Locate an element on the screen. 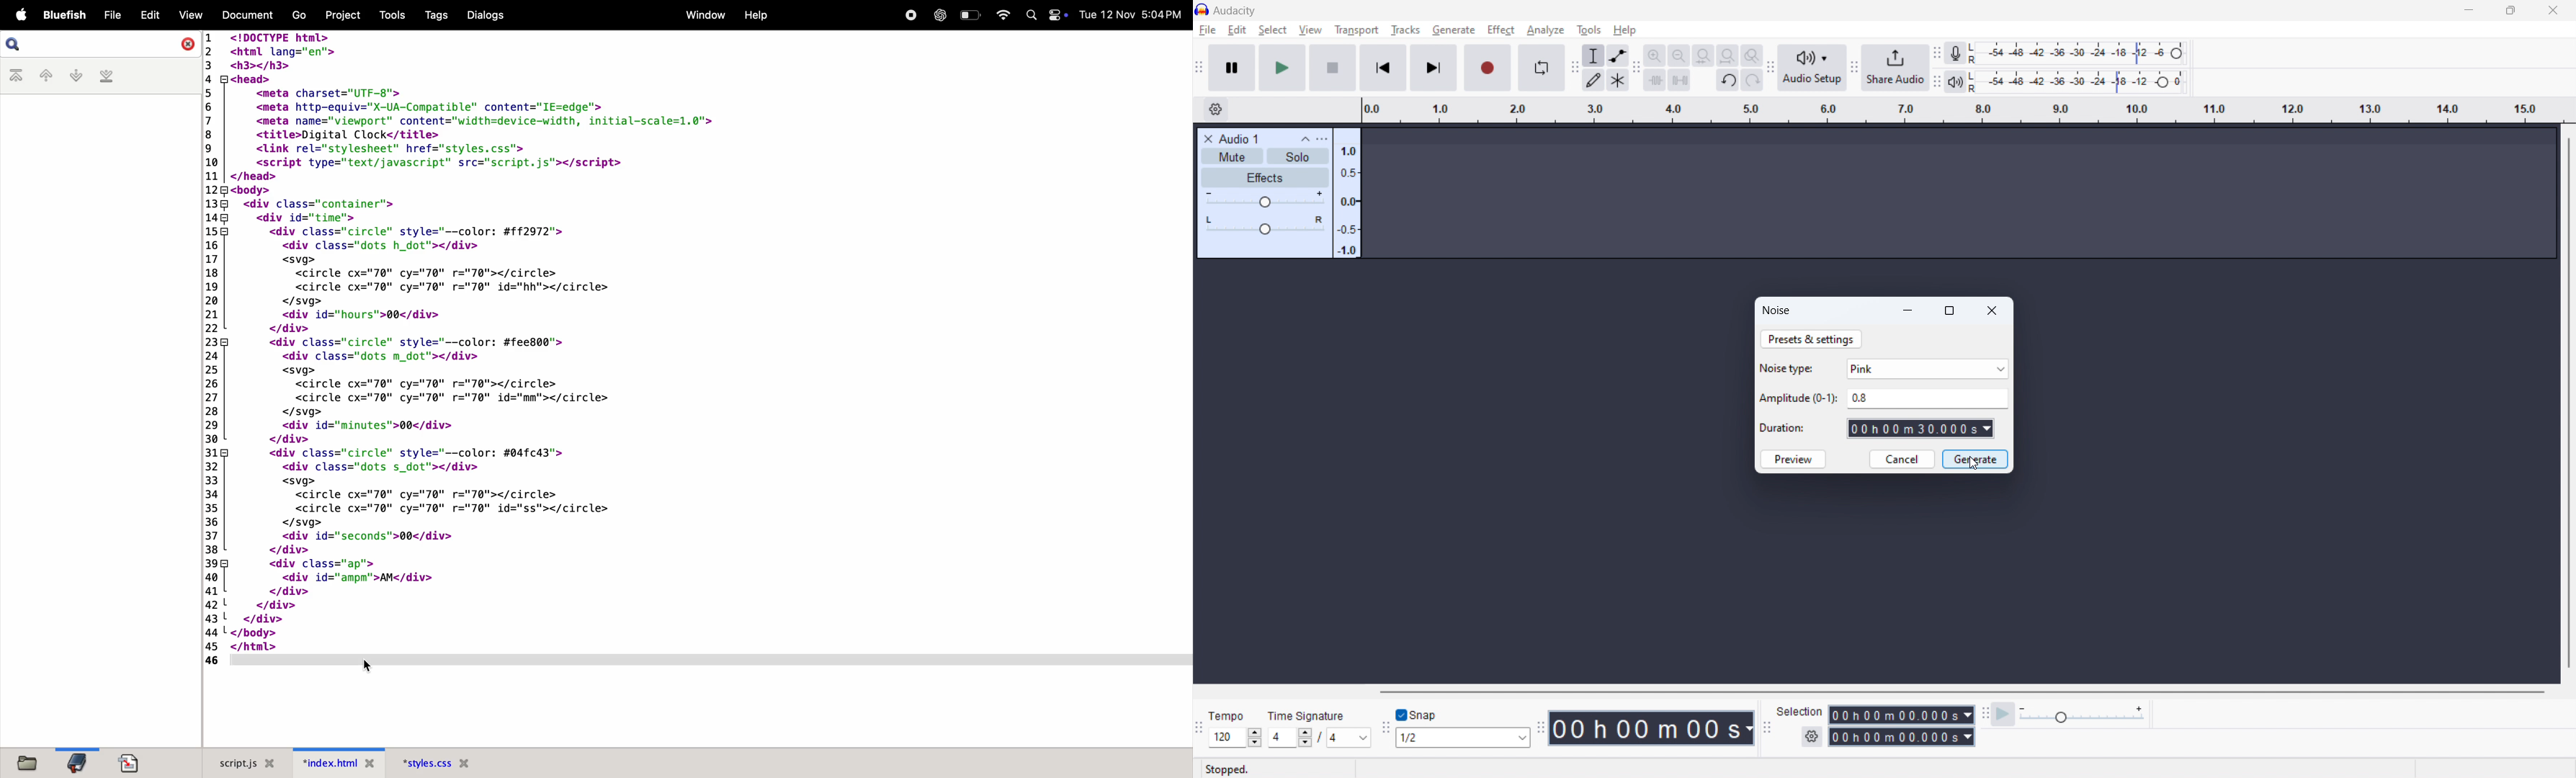  delete track is located at coordinates (1208, 138).